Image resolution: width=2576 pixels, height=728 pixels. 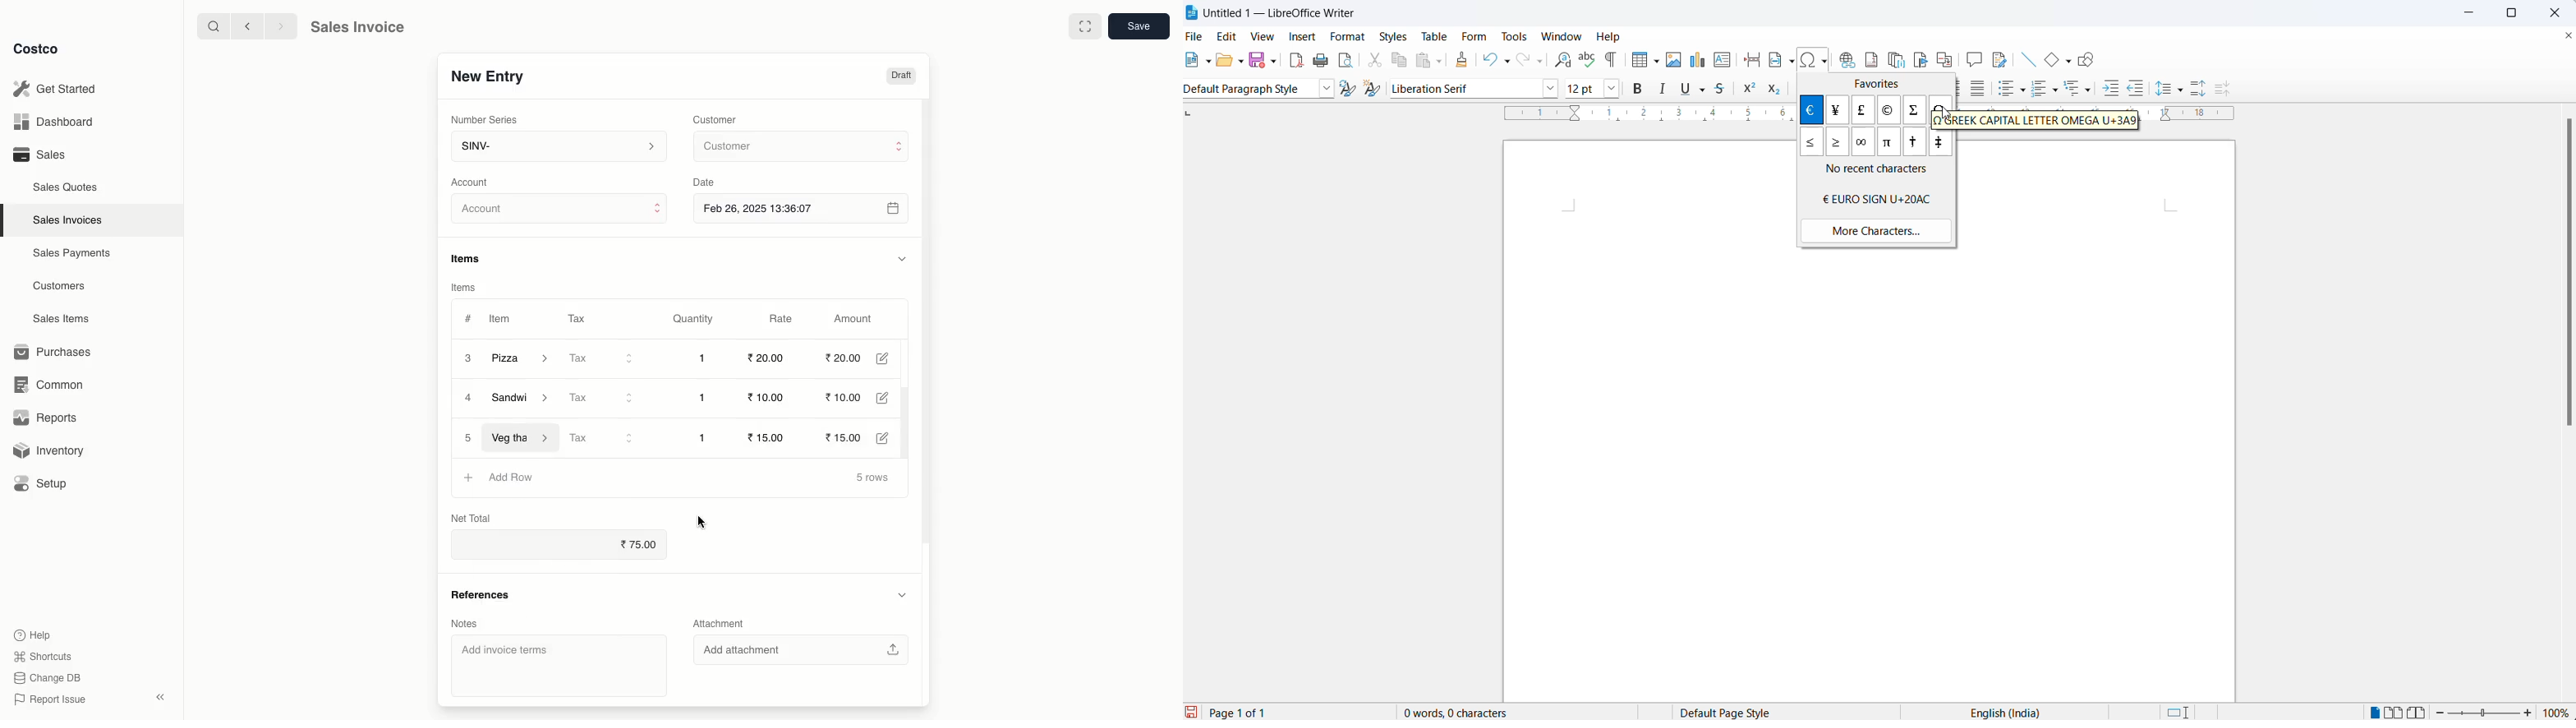 What do you see at coordinates (56, 385) in the screenshot?
I see `Common` at bounding box center [56, 385].